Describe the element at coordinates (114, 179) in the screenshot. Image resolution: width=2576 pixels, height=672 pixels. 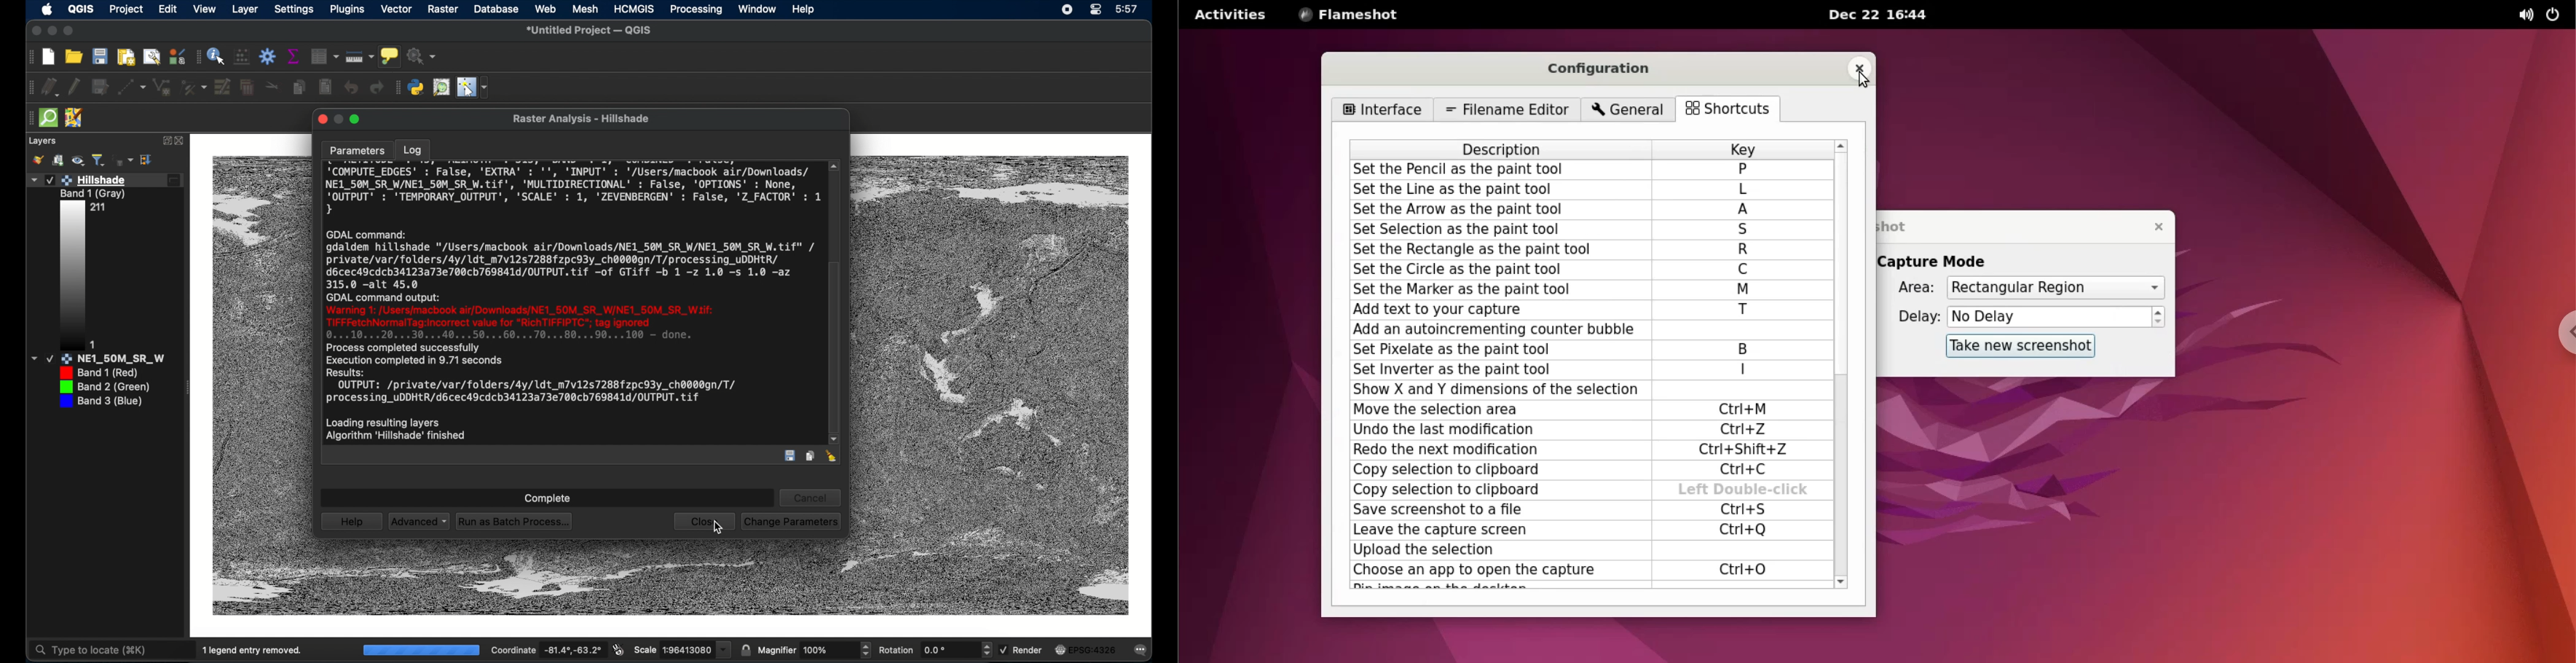
I see `Hillshade` at that location.